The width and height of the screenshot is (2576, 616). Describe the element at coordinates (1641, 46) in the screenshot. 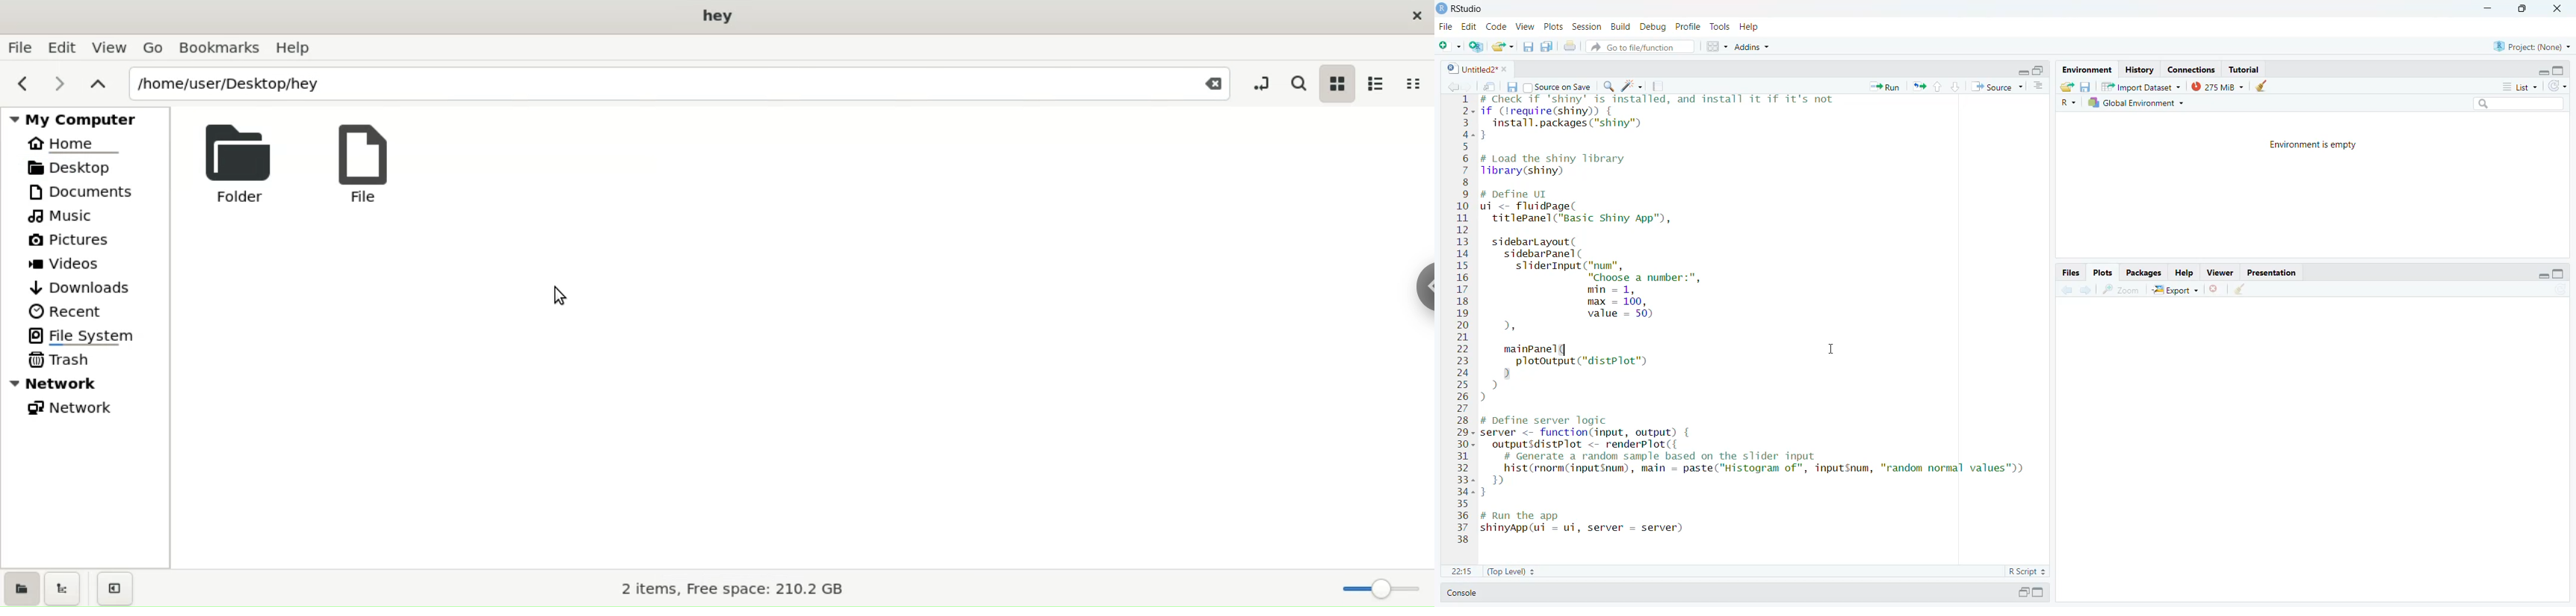

I see `file search` at that location.